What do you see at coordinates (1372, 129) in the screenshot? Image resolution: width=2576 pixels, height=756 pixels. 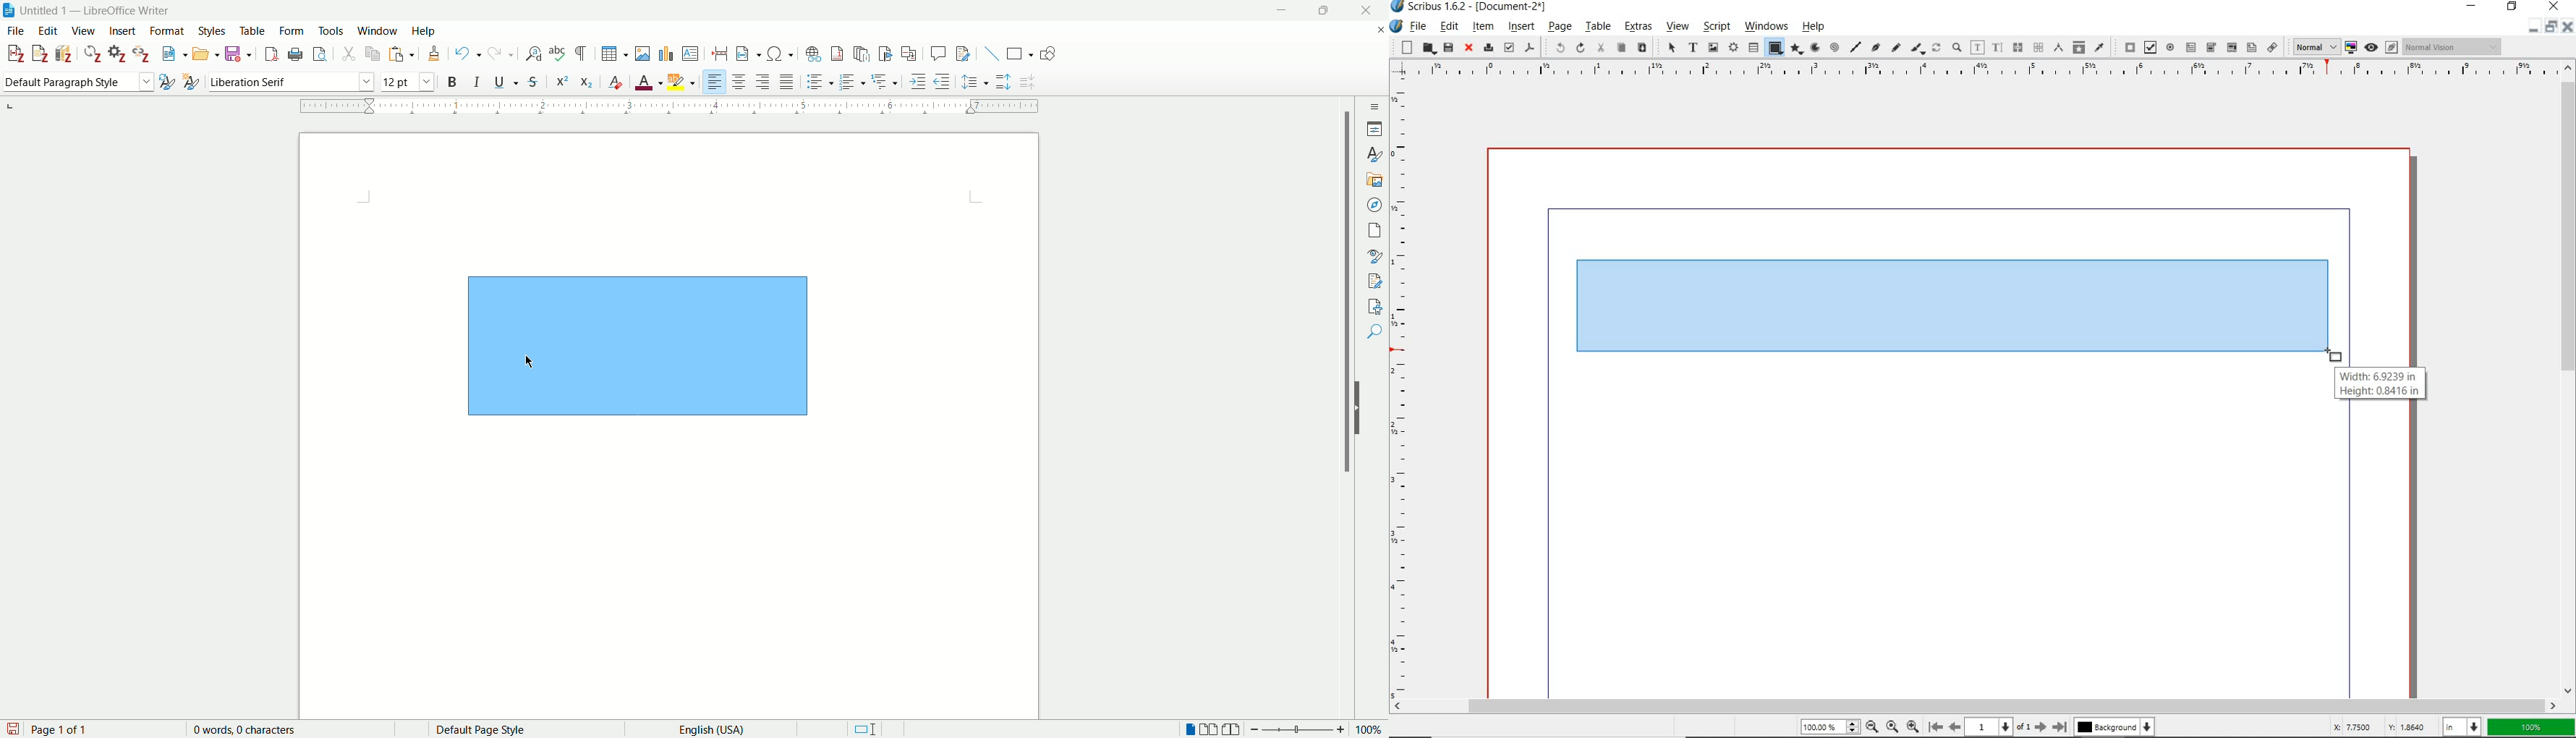 I see `properties` at bounding box center [1372, 129].